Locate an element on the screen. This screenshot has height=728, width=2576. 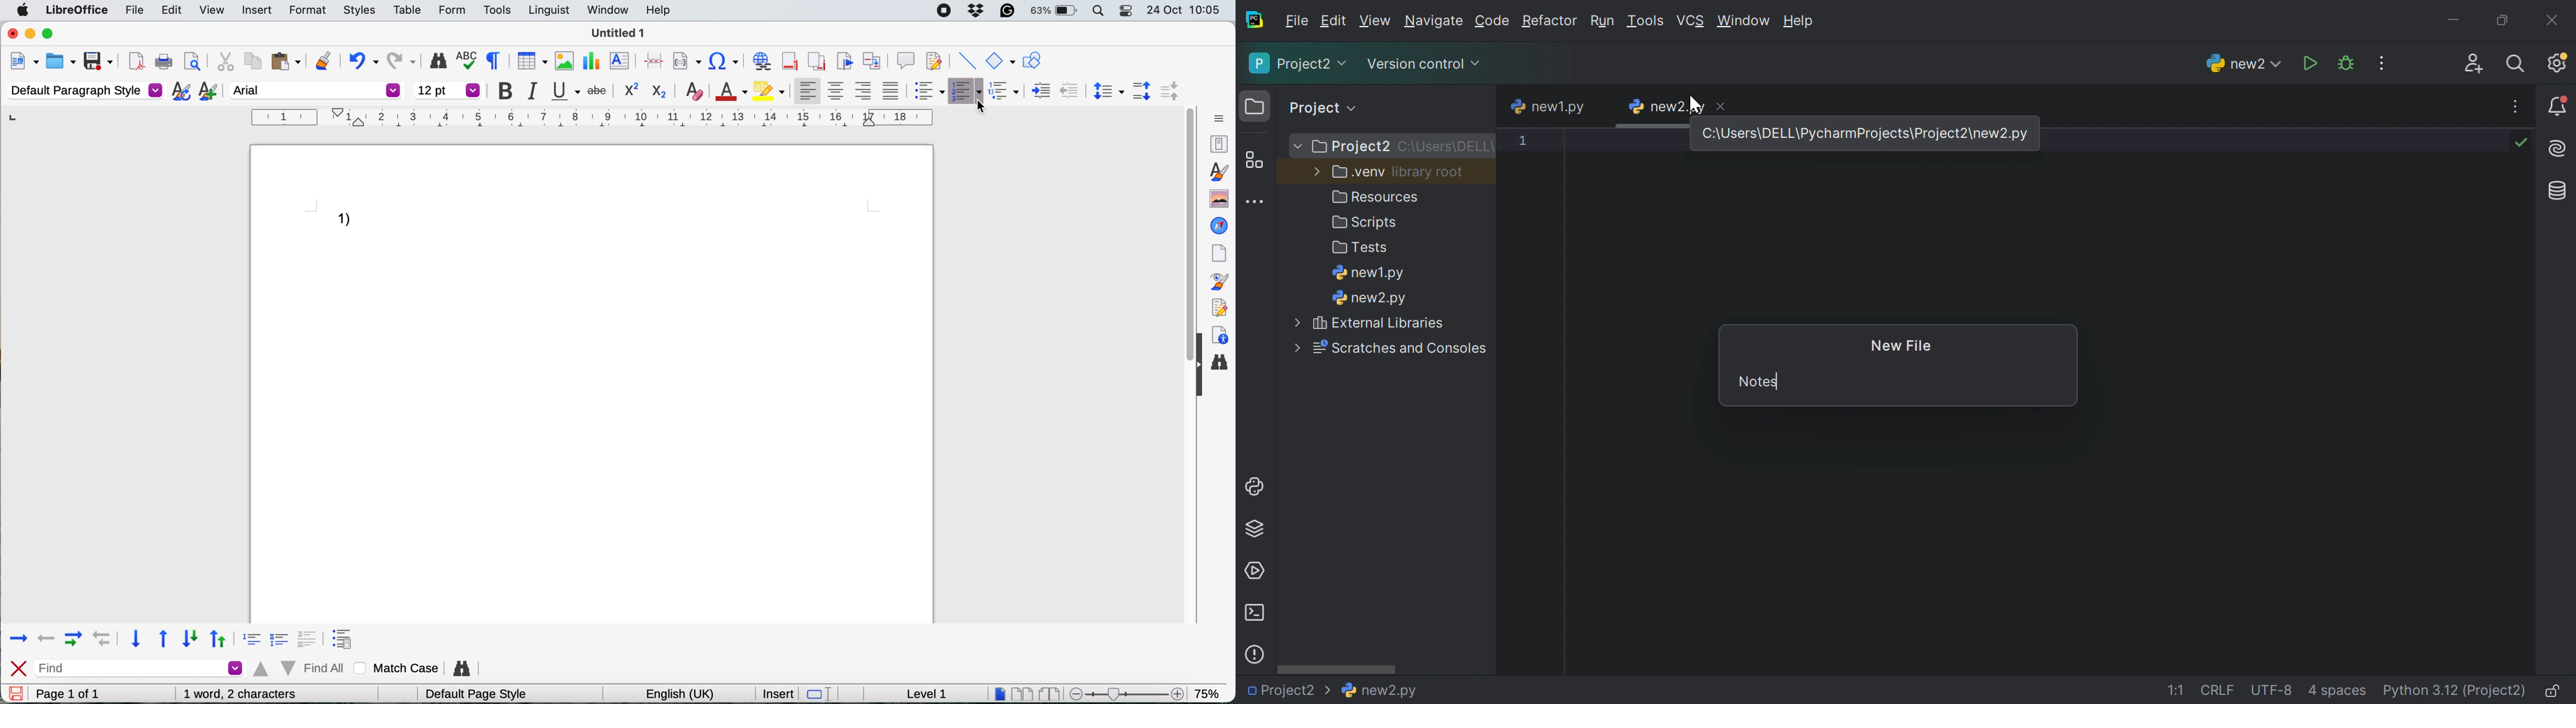
Folder icon is located at coordinates (1252, 104).